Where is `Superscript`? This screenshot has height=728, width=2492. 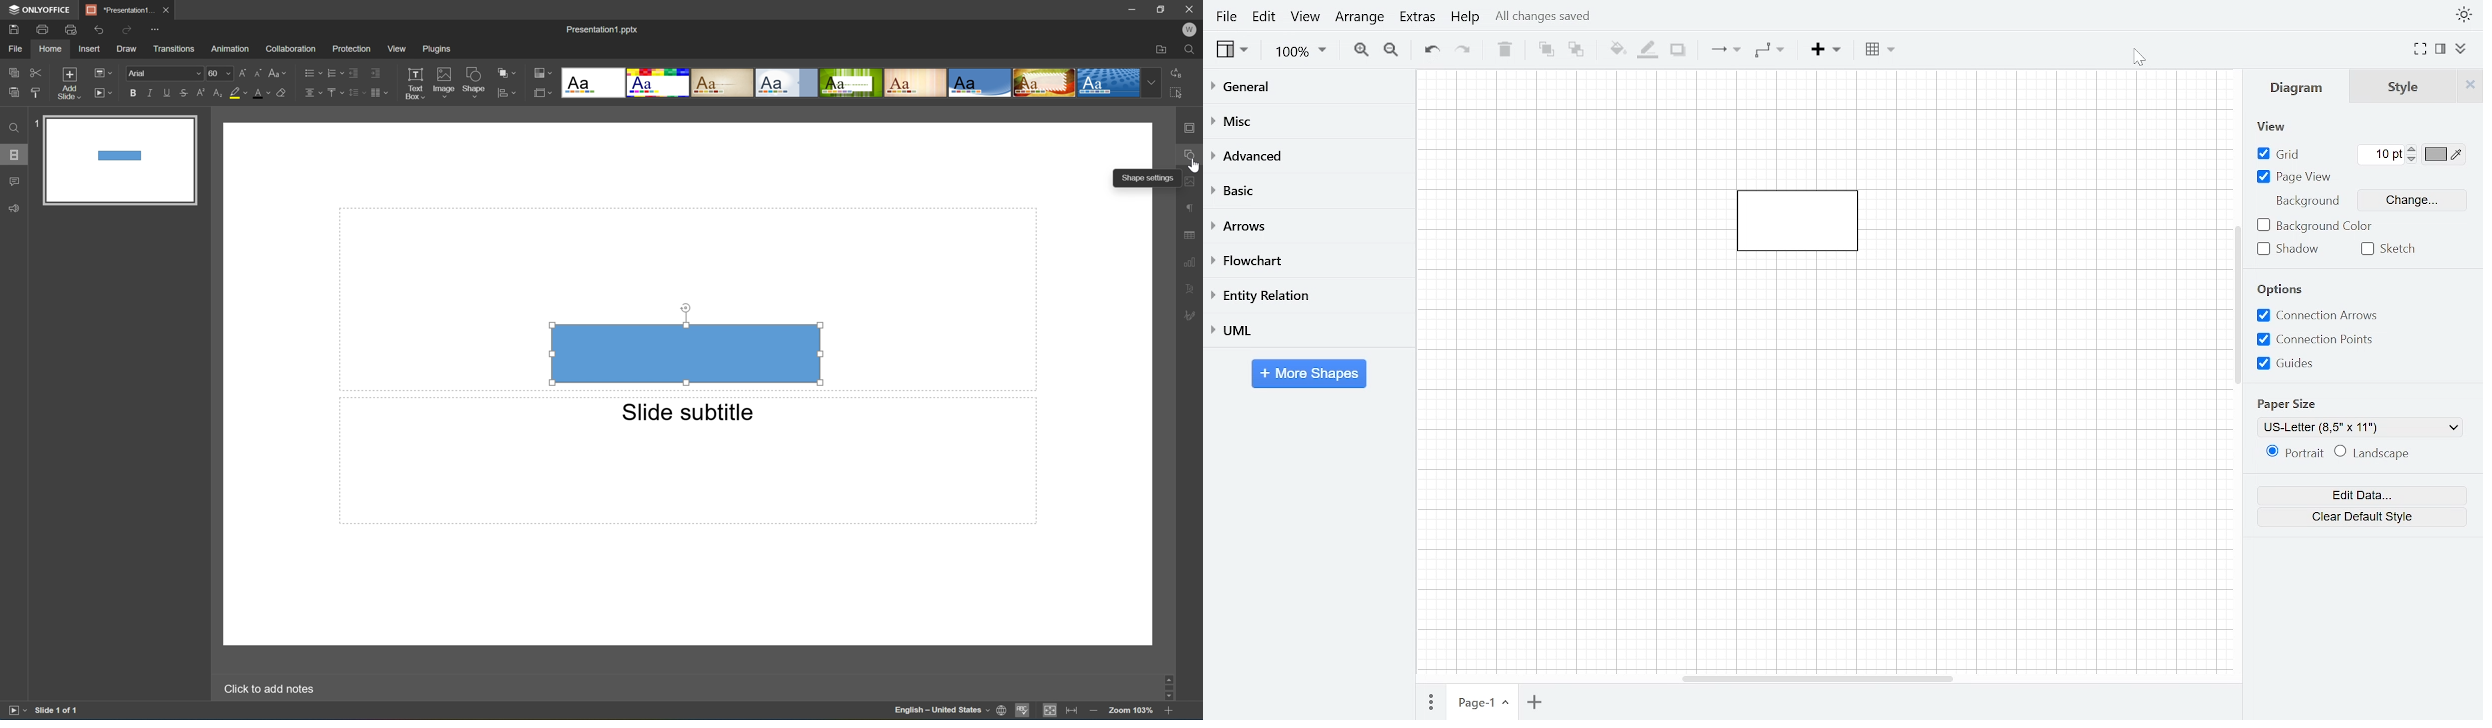
Superscript is located at coordinates (199, 92).